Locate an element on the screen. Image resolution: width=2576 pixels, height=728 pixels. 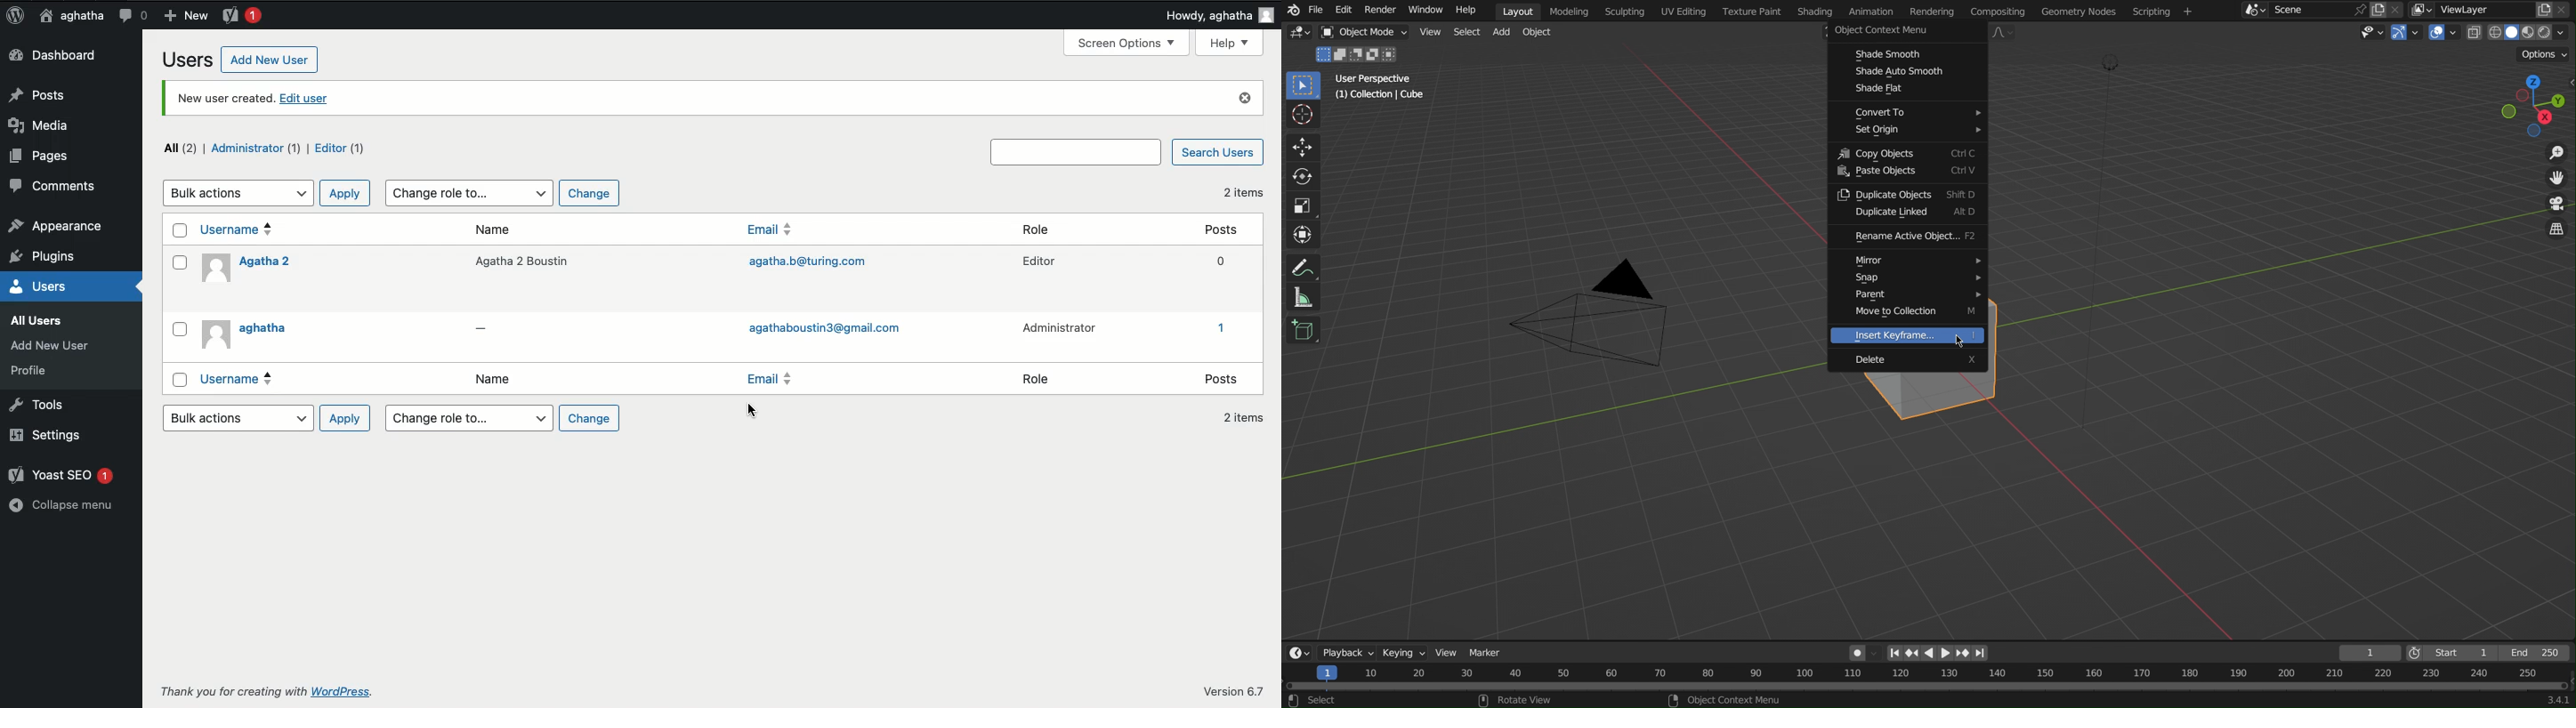
Toggle X-Ray is located at coordinates (2472, 36).